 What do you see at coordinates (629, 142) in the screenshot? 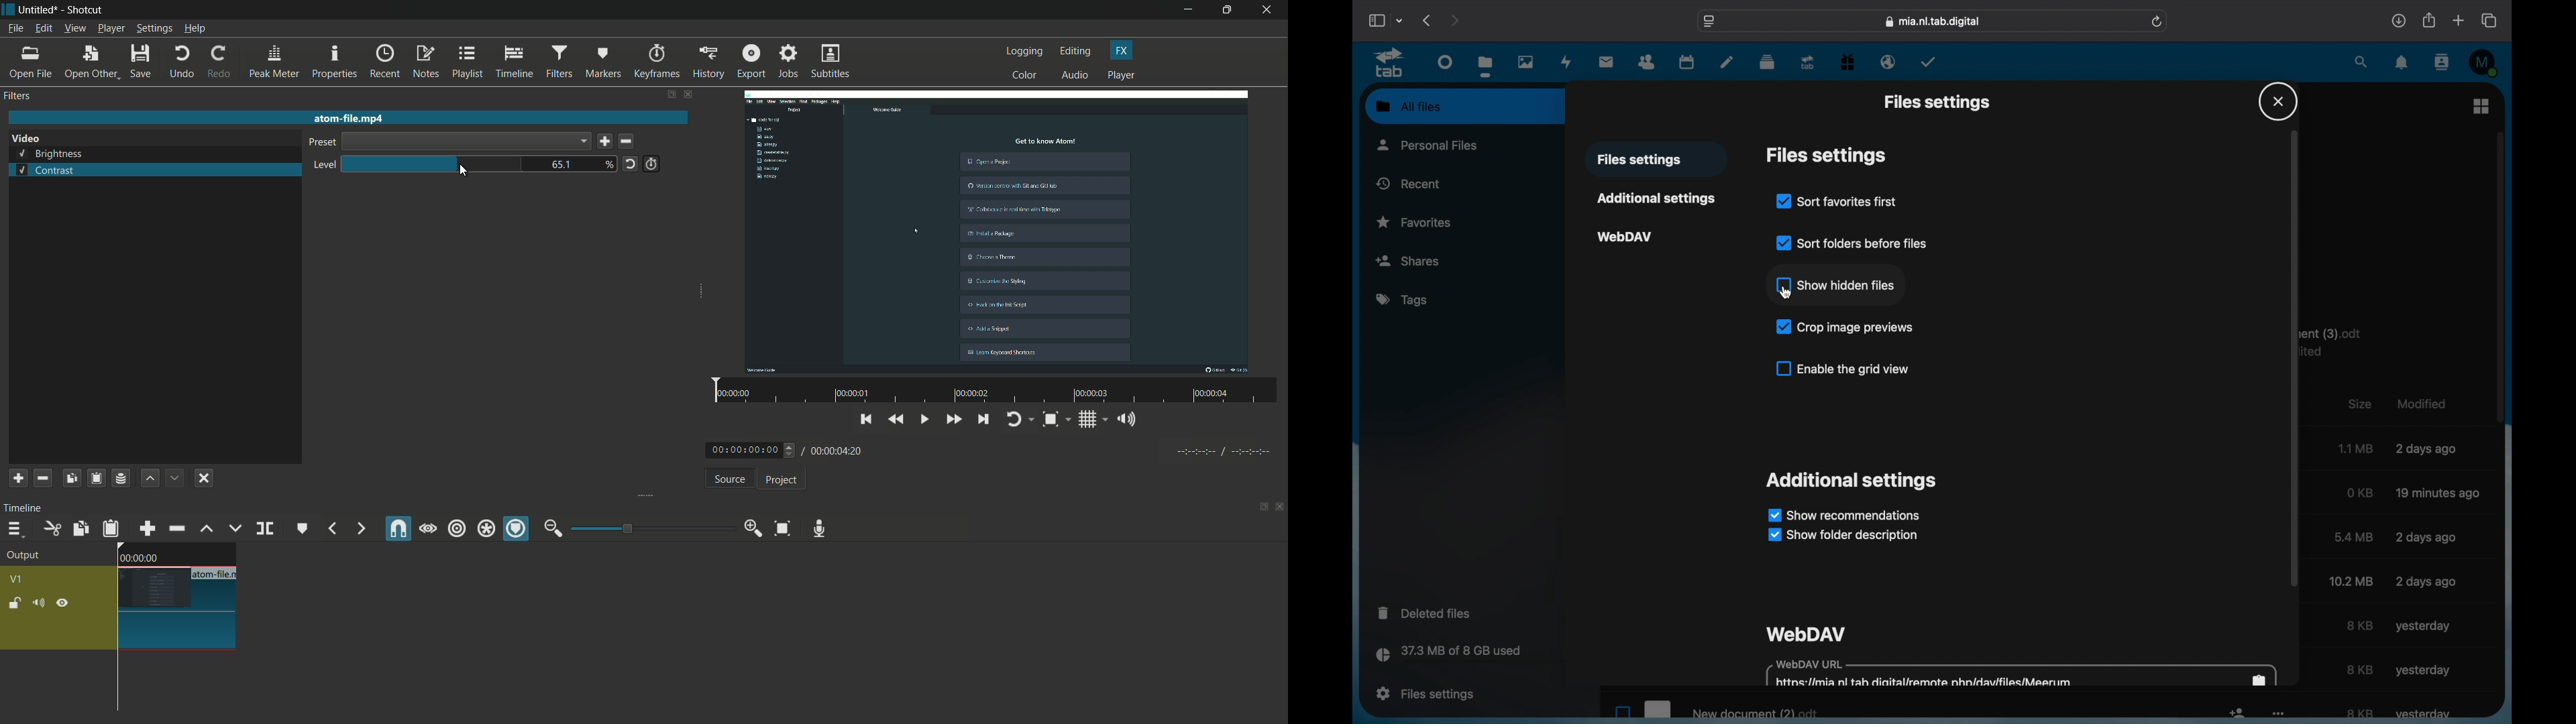
I see `delete` at bounding box center [629, 142].